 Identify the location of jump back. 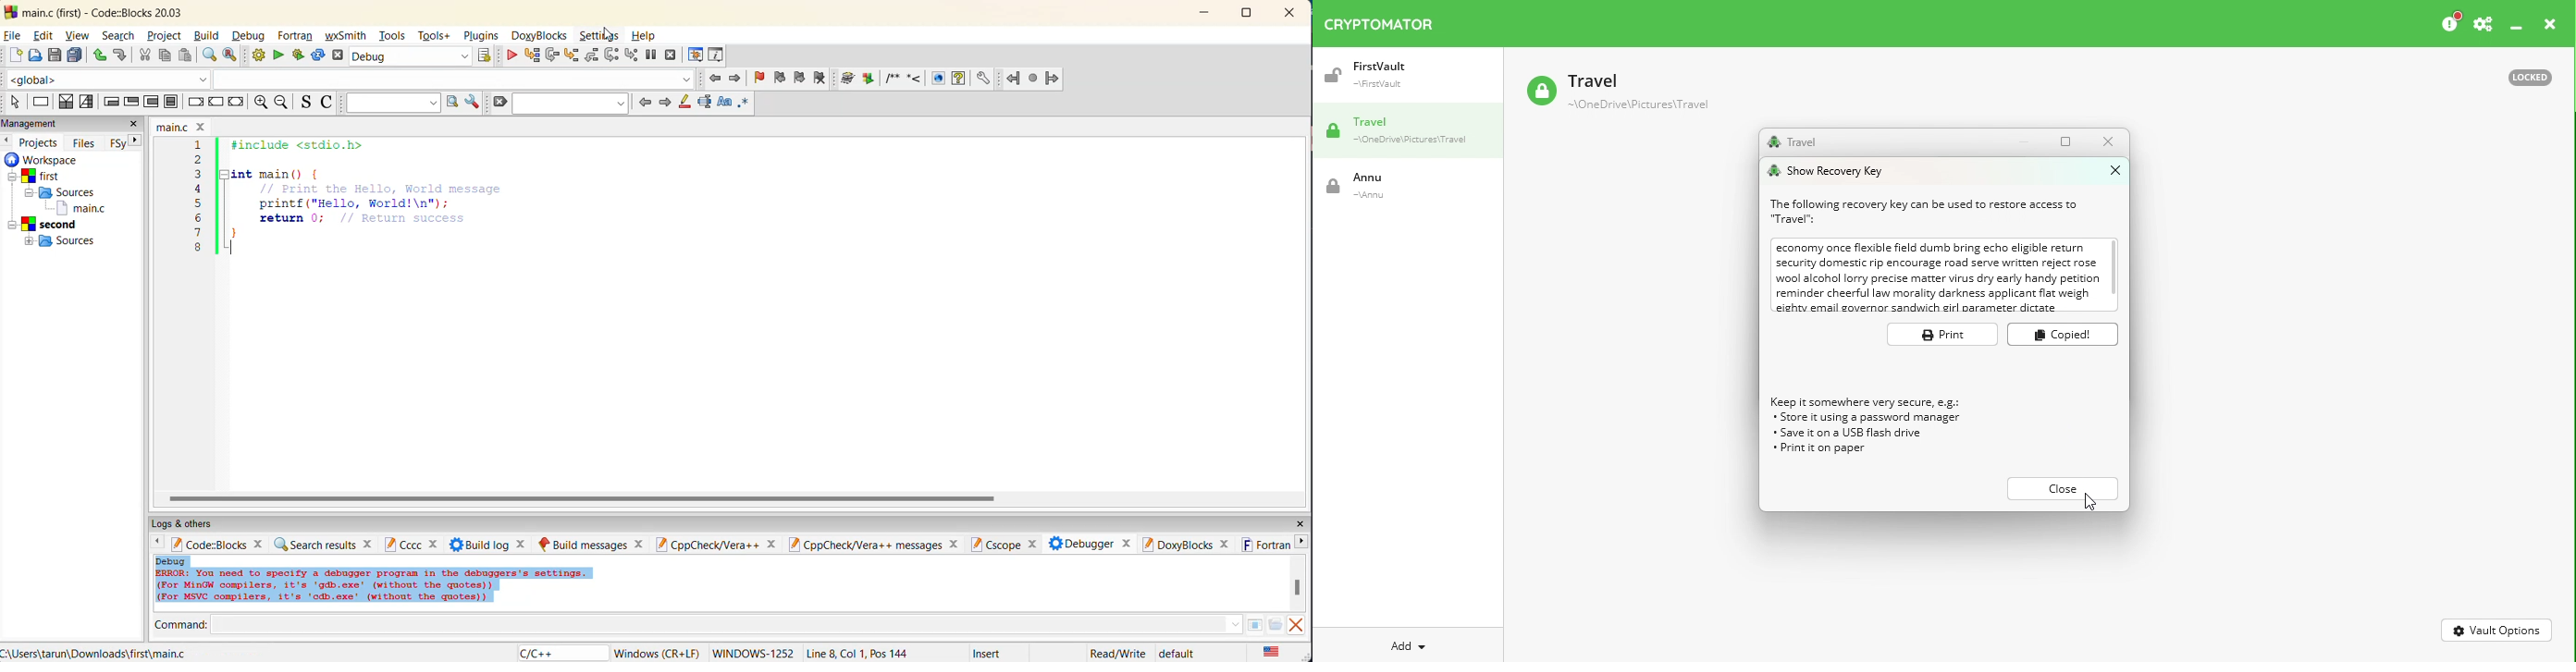
(713, 79).